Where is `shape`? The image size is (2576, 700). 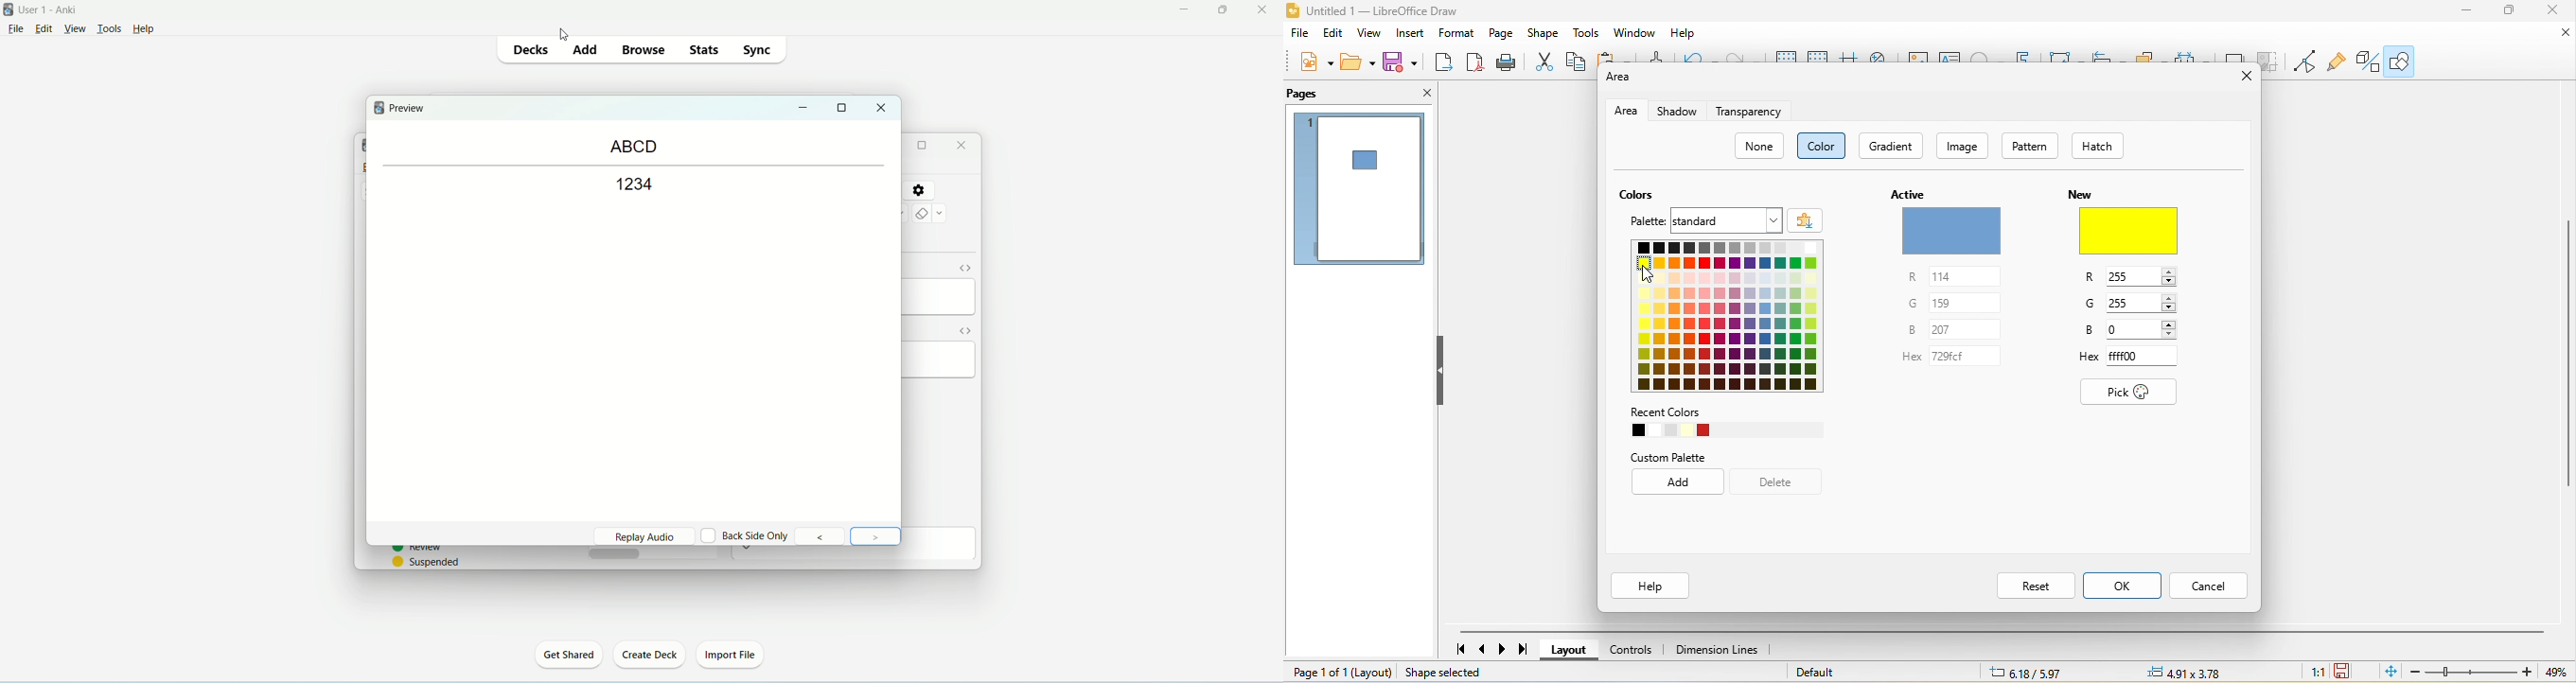
shape is located at coordinates (1546, 35).